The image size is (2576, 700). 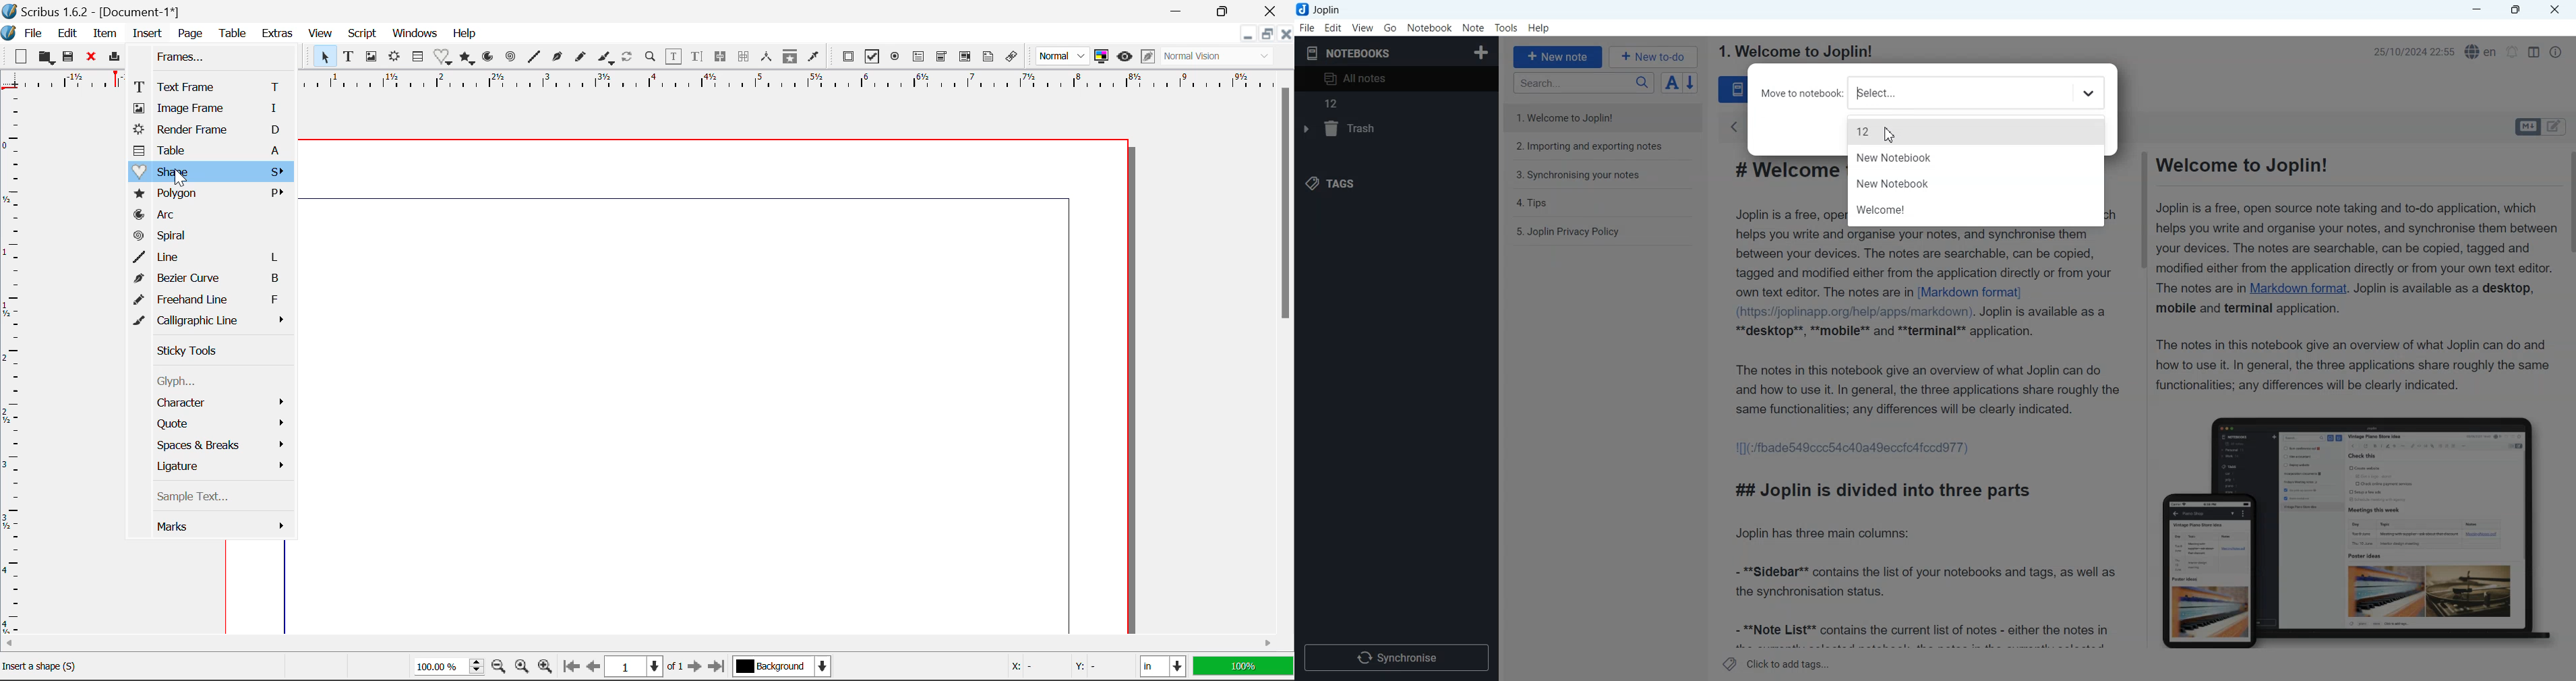 I want to click on + New to-do, so click(x=1655, y=55).